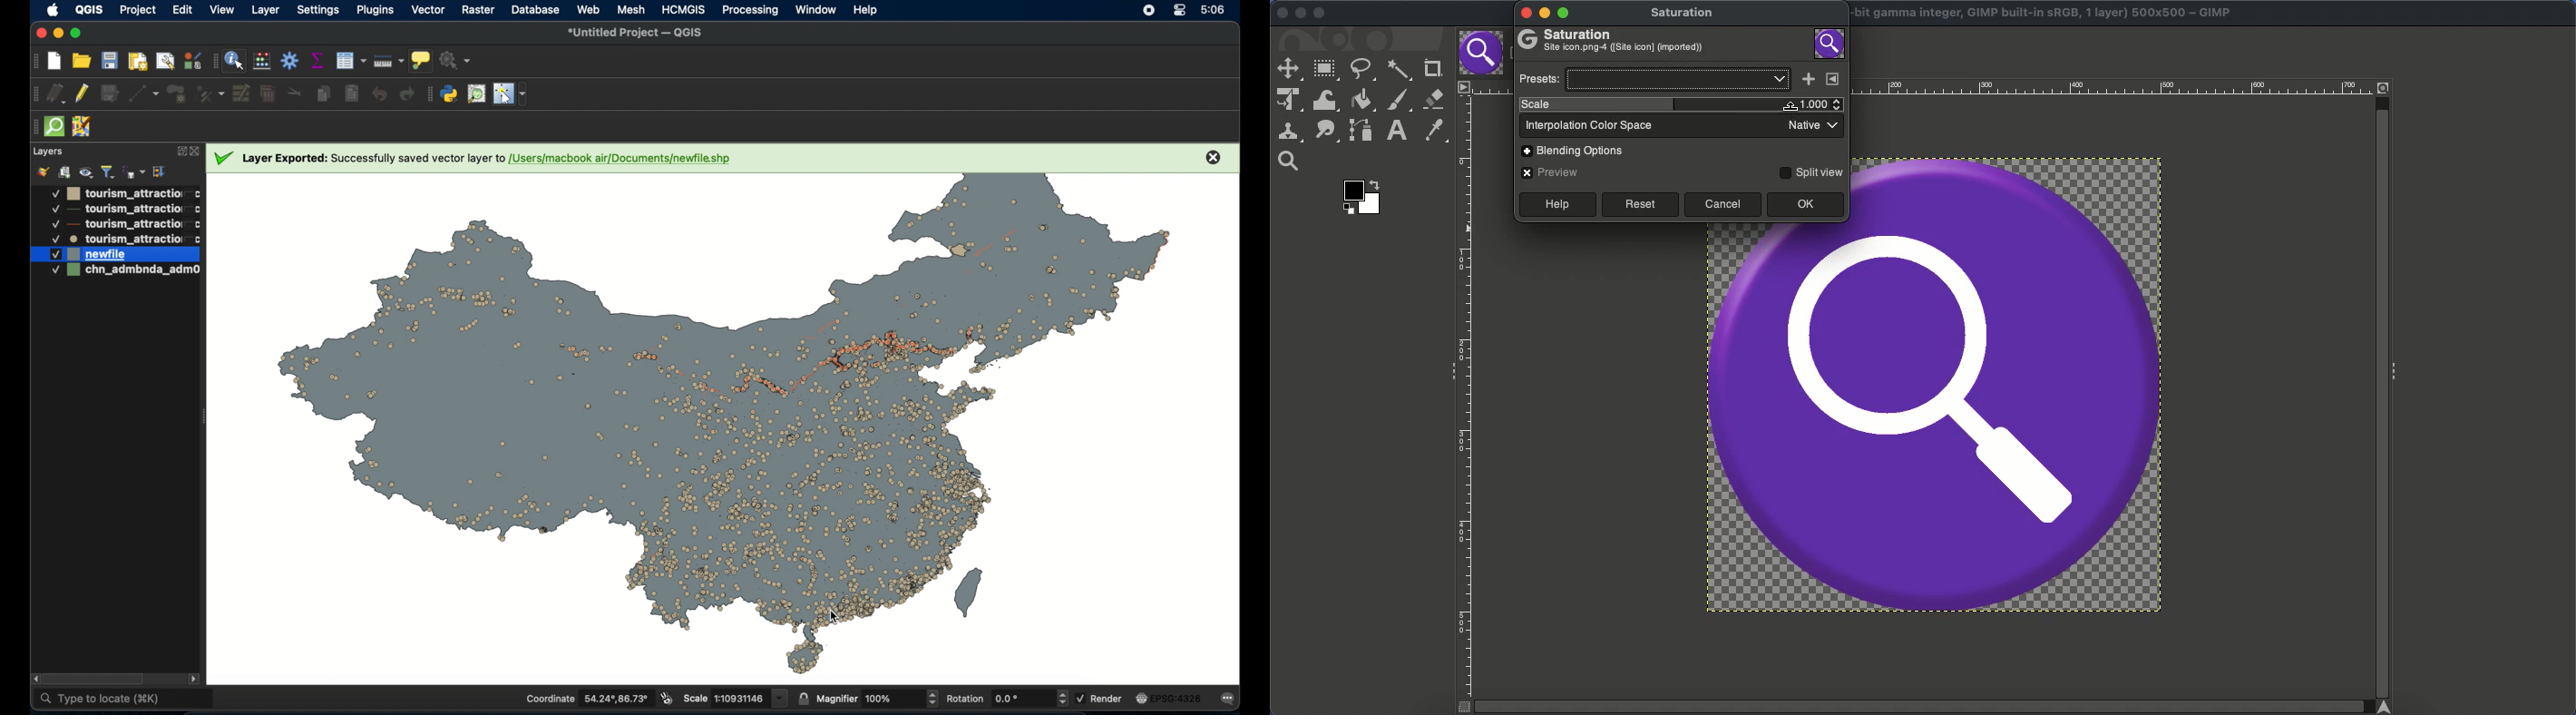  I want to click on Image, so click(1937, 416).